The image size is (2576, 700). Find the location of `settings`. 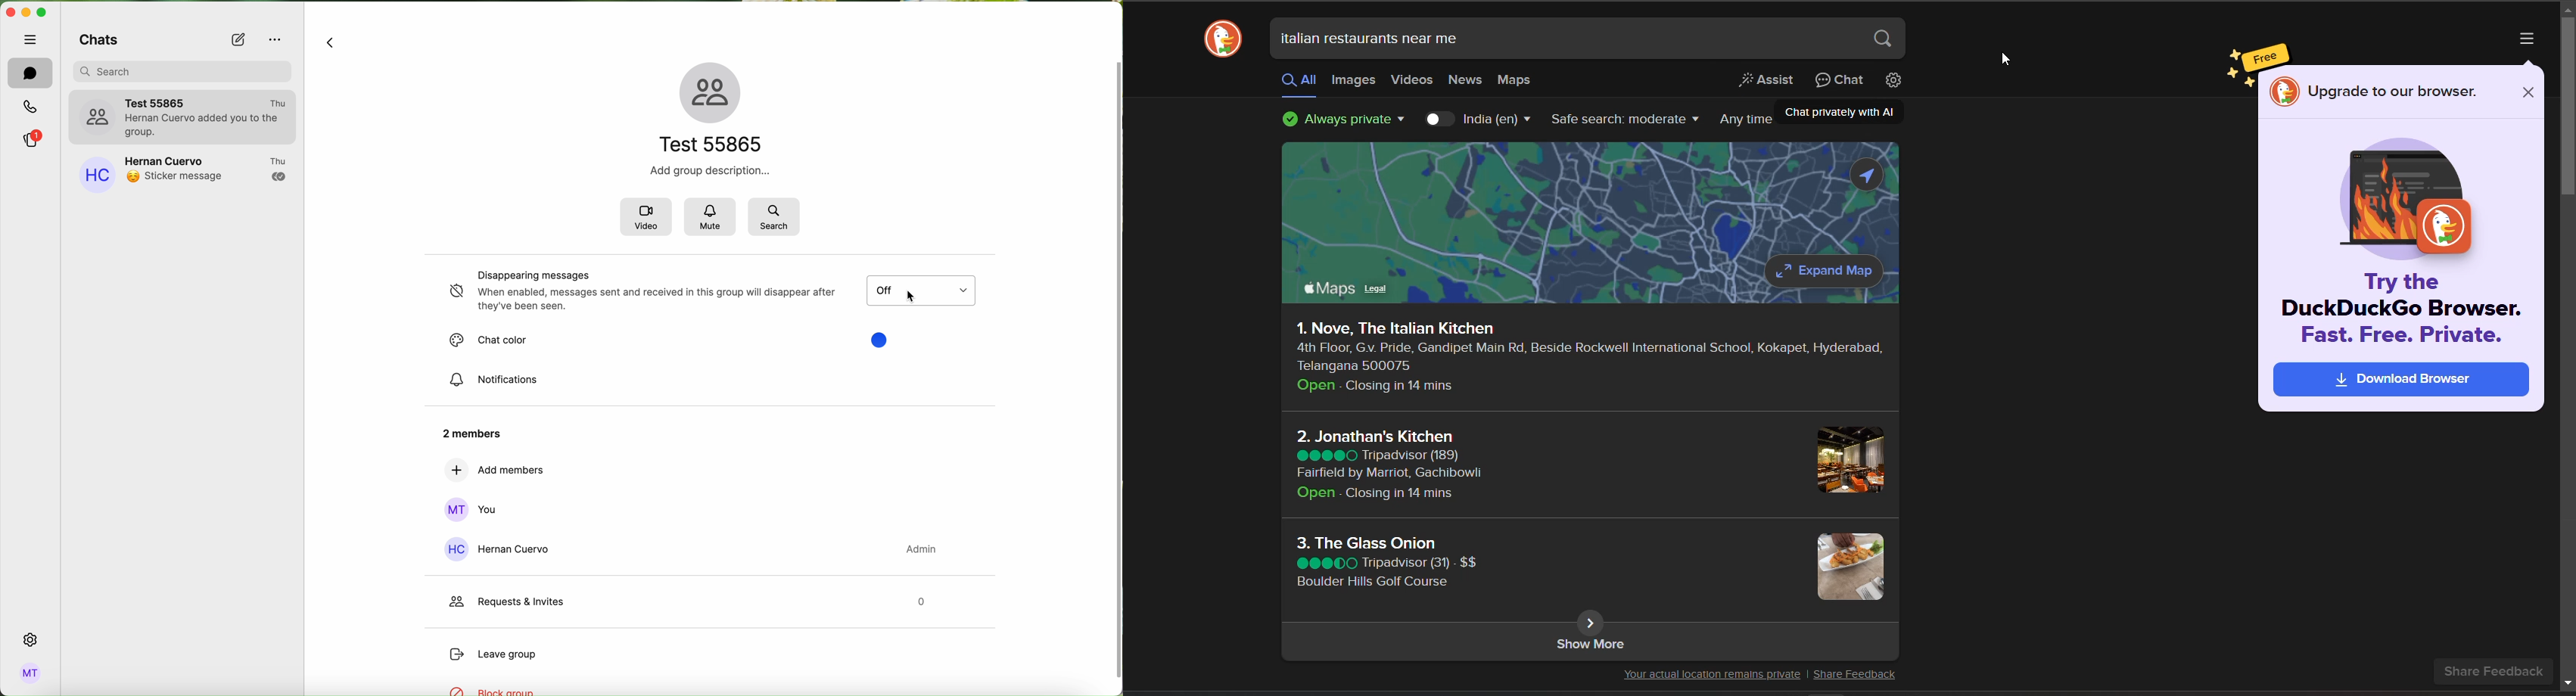

settings is located at coordinates (29, 640).